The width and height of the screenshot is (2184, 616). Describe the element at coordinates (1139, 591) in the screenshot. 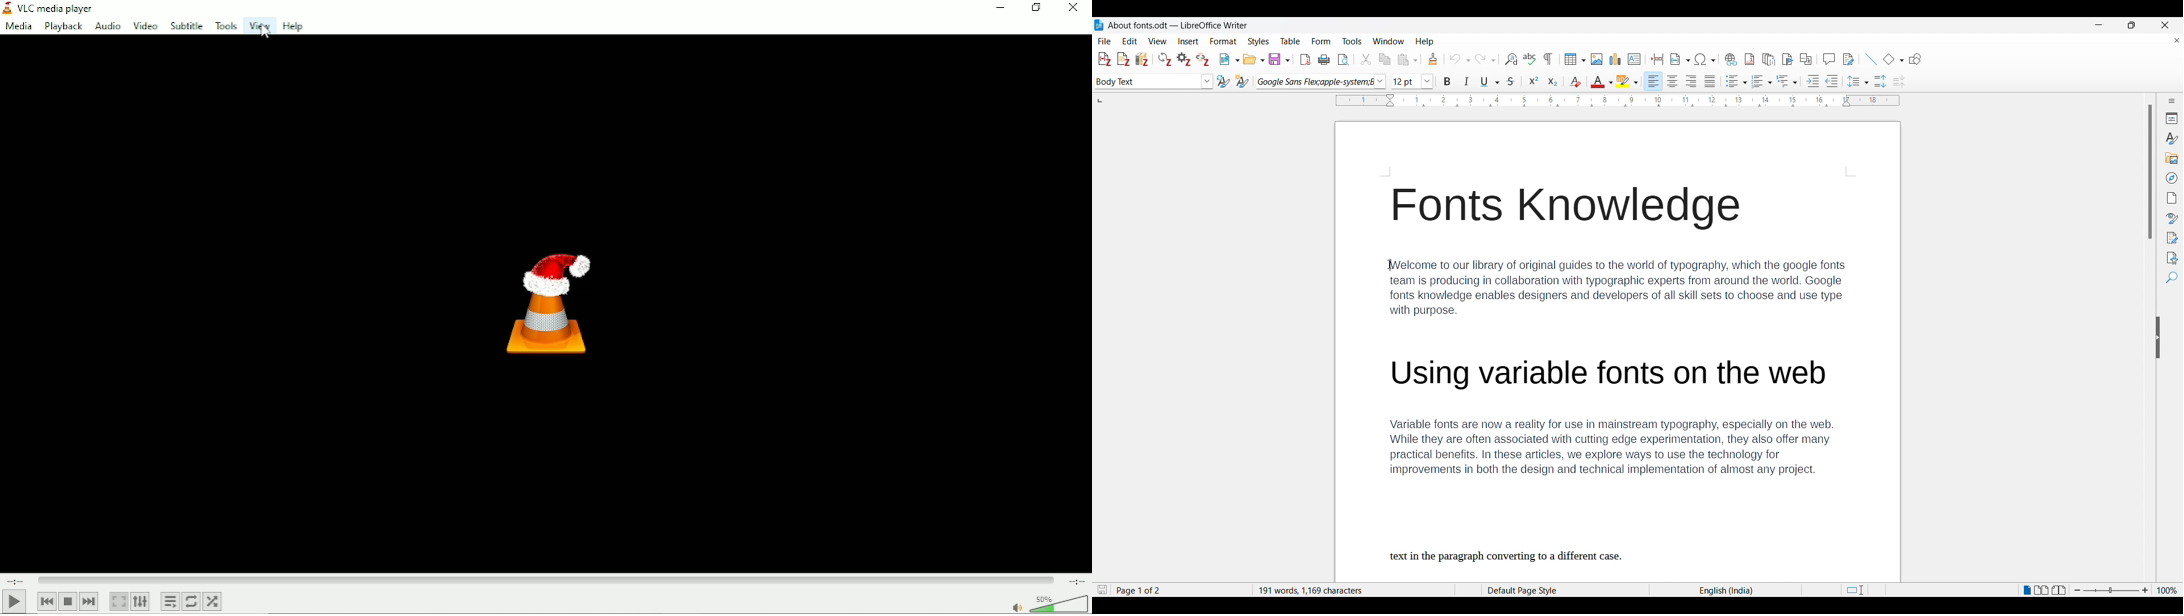

I see `Page 1 of 2` at that location.